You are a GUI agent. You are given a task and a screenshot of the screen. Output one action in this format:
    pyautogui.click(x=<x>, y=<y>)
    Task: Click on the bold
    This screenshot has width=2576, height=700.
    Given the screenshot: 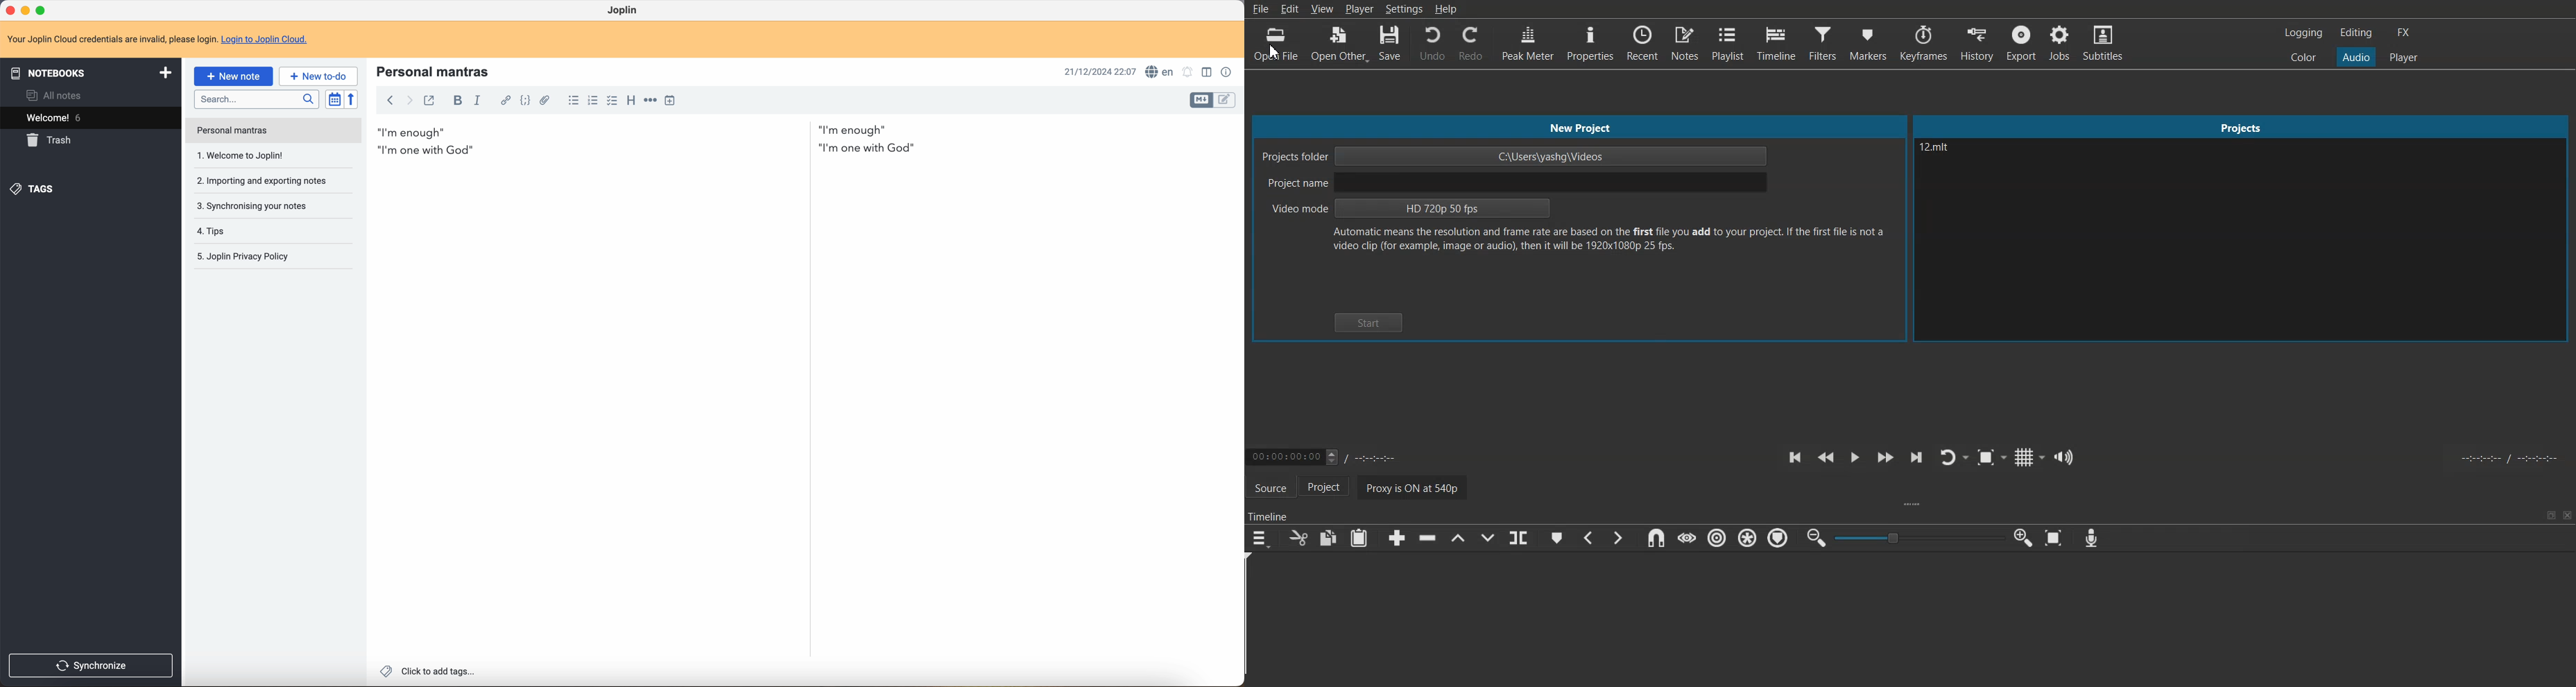 What is the action you would take?
    pyautogui.click(x=459, y=100)
    